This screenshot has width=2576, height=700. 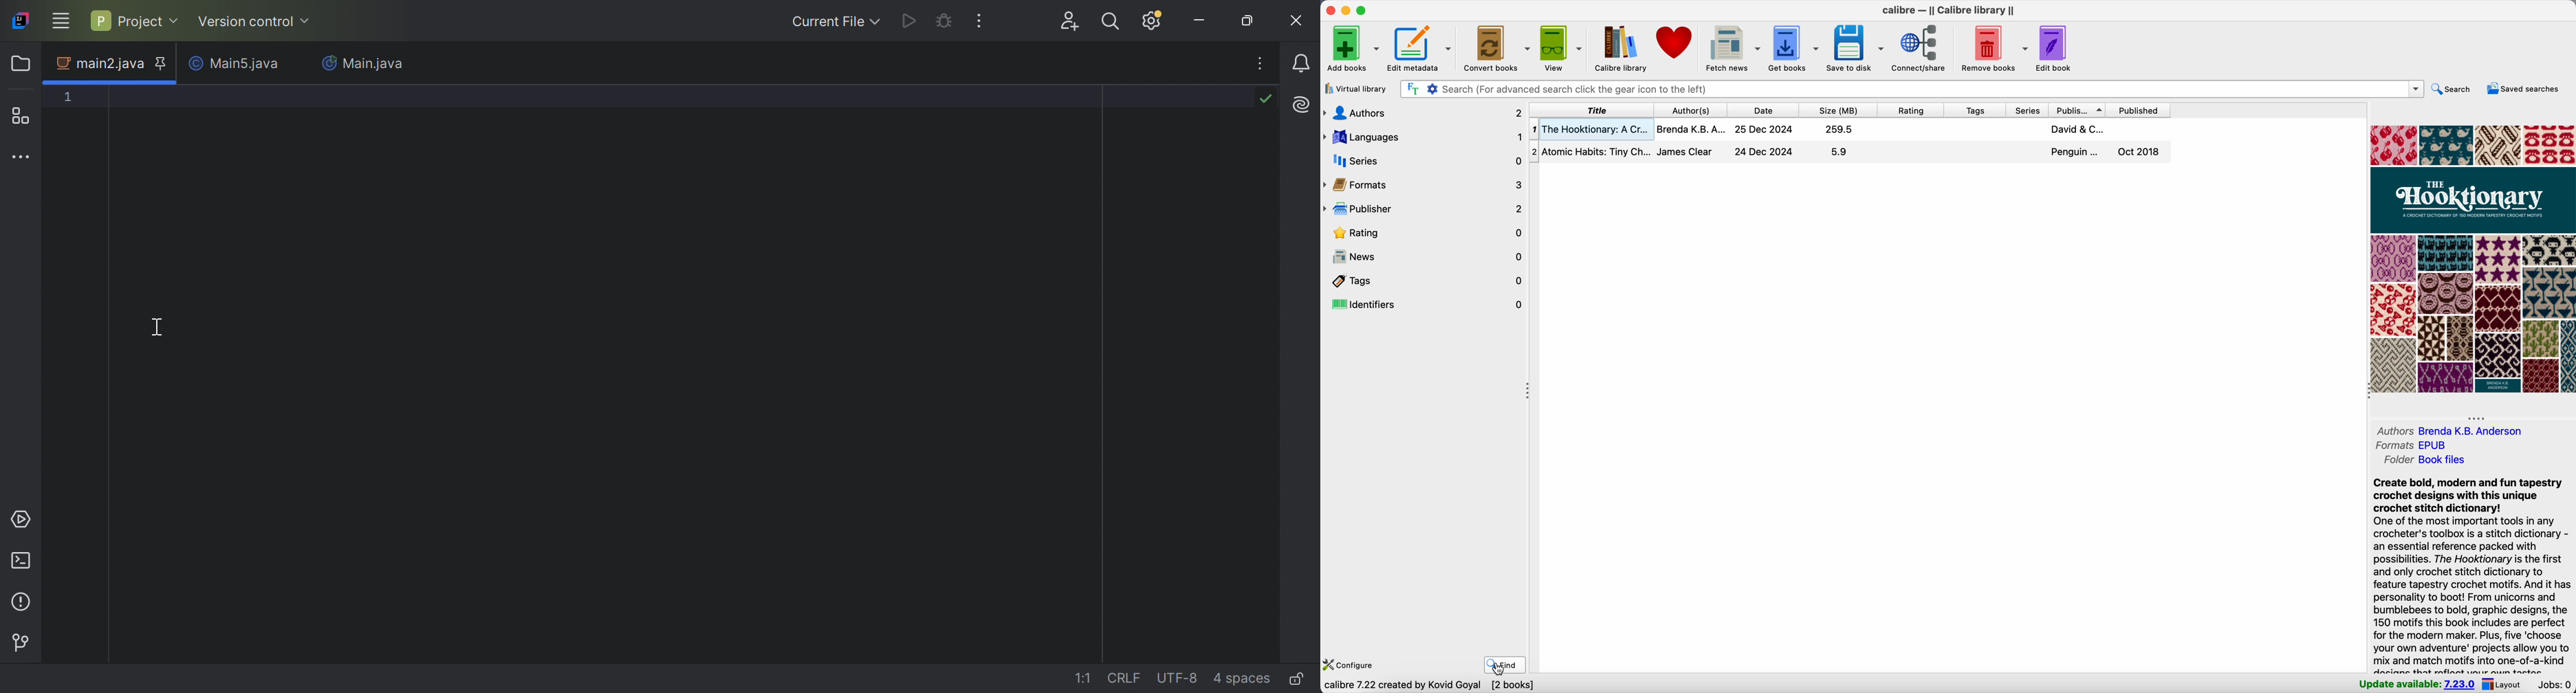 What do you see at coordinates (20, 643) in the screenshot?
I see `` at bounding box center [20, 643].